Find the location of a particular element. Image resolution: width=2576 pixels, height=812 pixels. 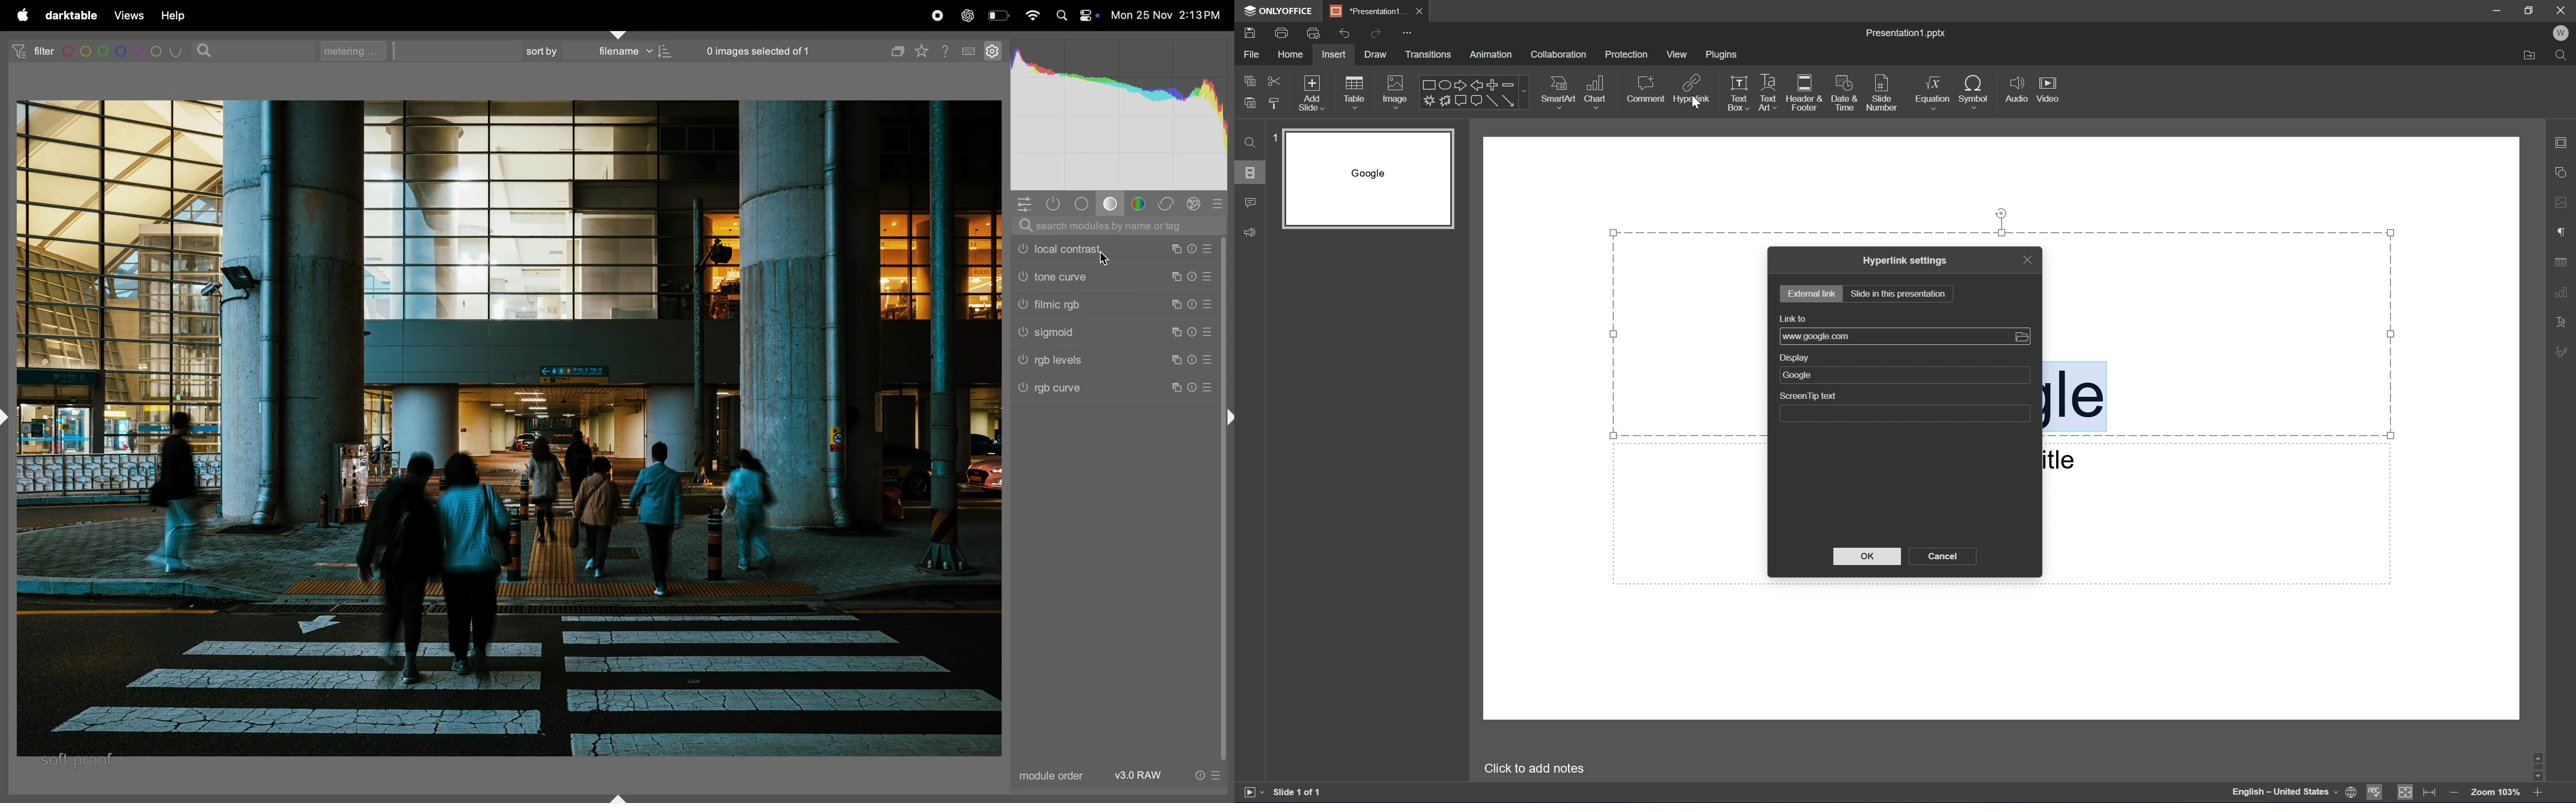

Paragraph settings is located at coordinates (2560, 233).